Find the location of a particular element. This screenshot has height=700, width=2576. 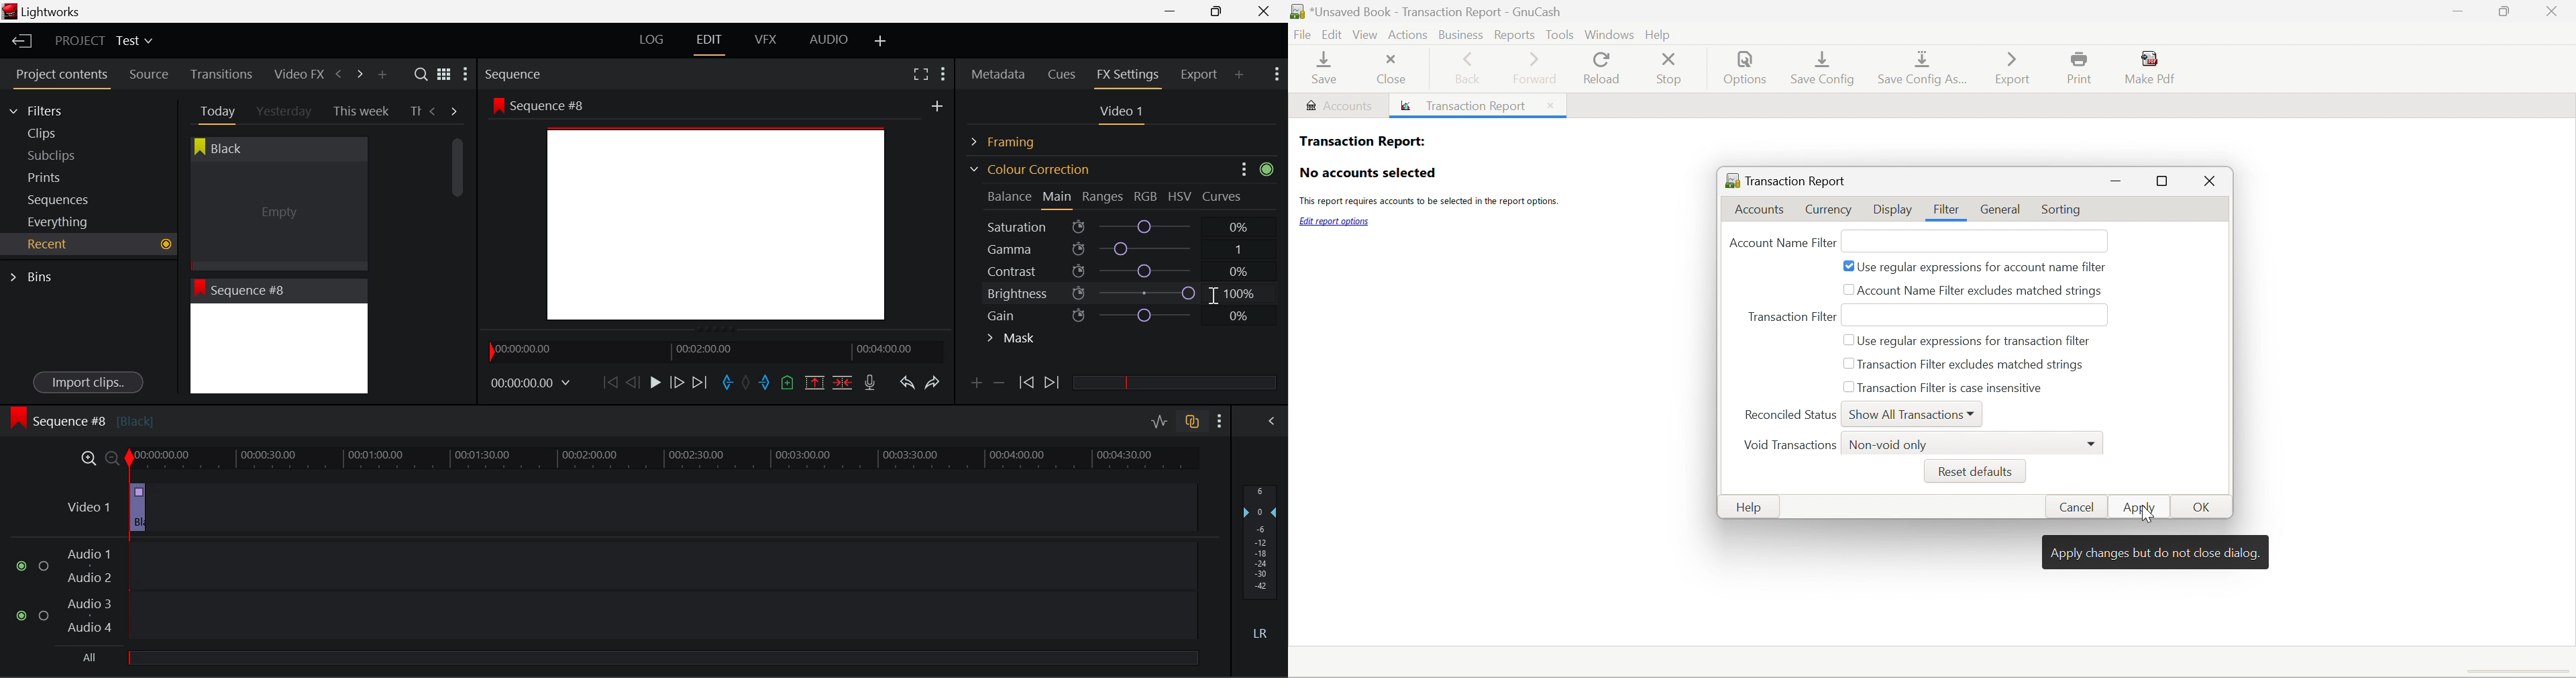

Add keyframe is located at coordinates (974, 385).